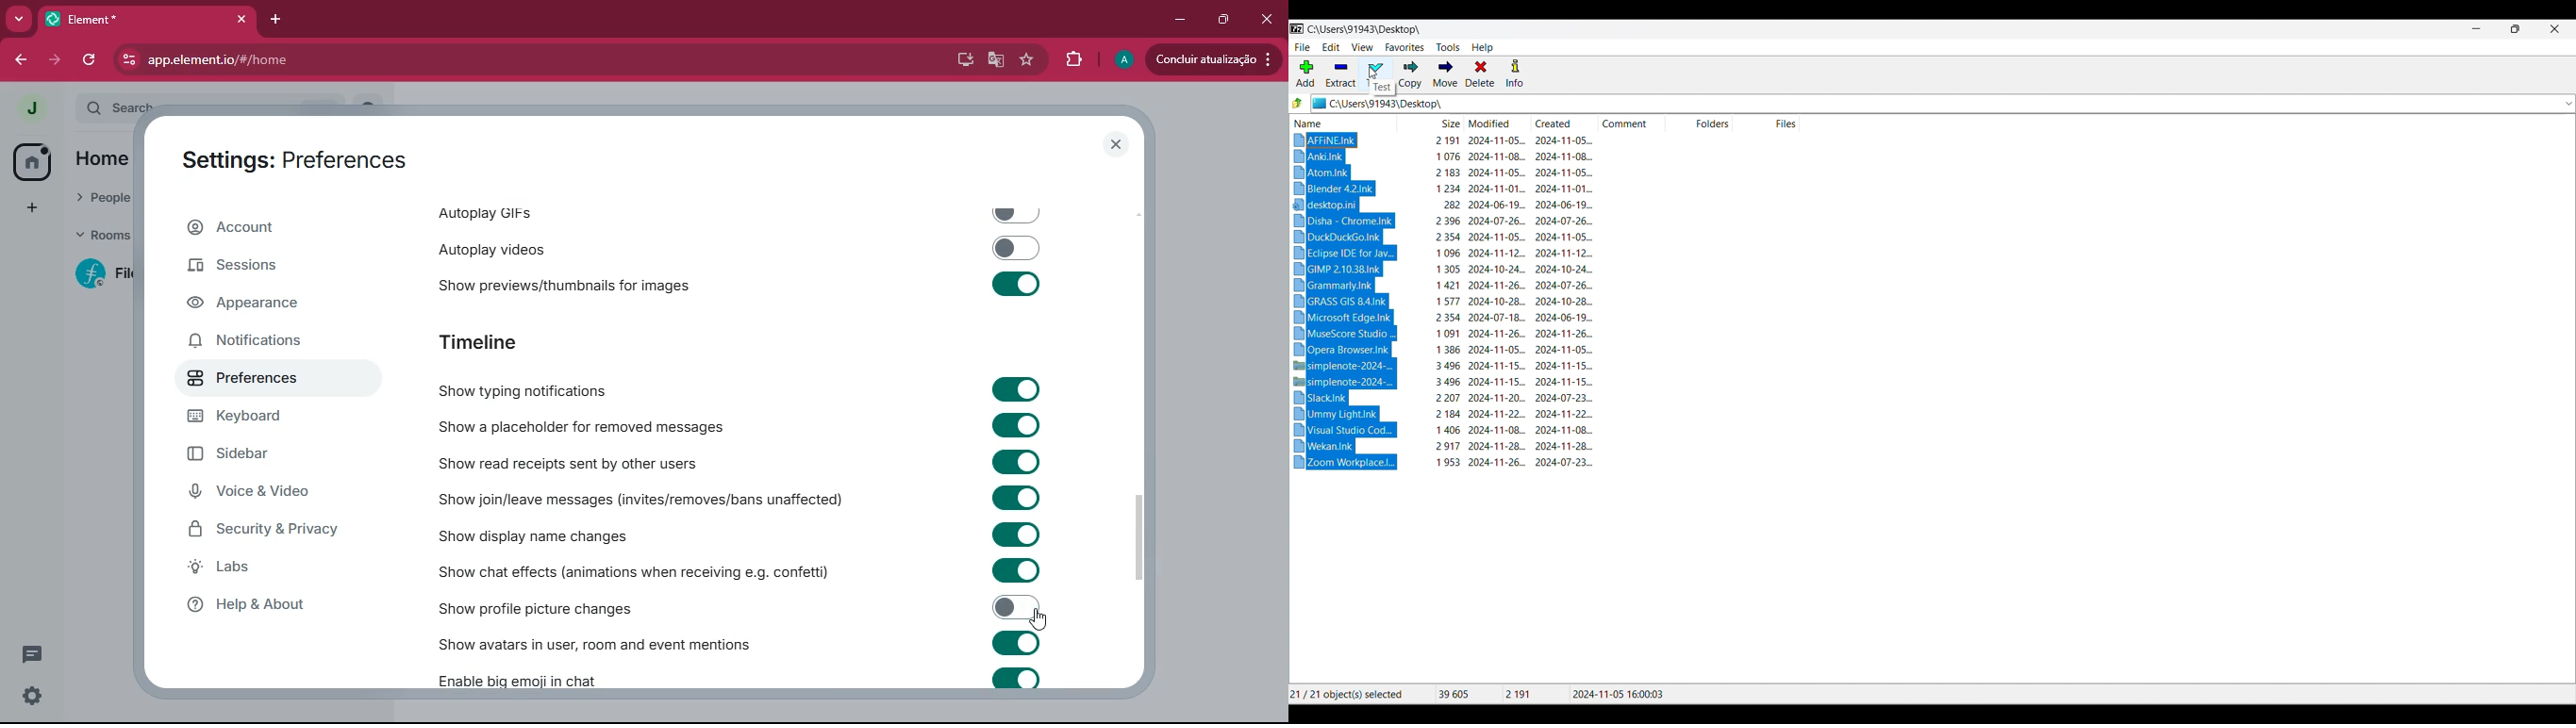 The image size is (2576, 728). Describe the element at coordinates (1515, 73) in the screenshot. I see `Info` at that location.